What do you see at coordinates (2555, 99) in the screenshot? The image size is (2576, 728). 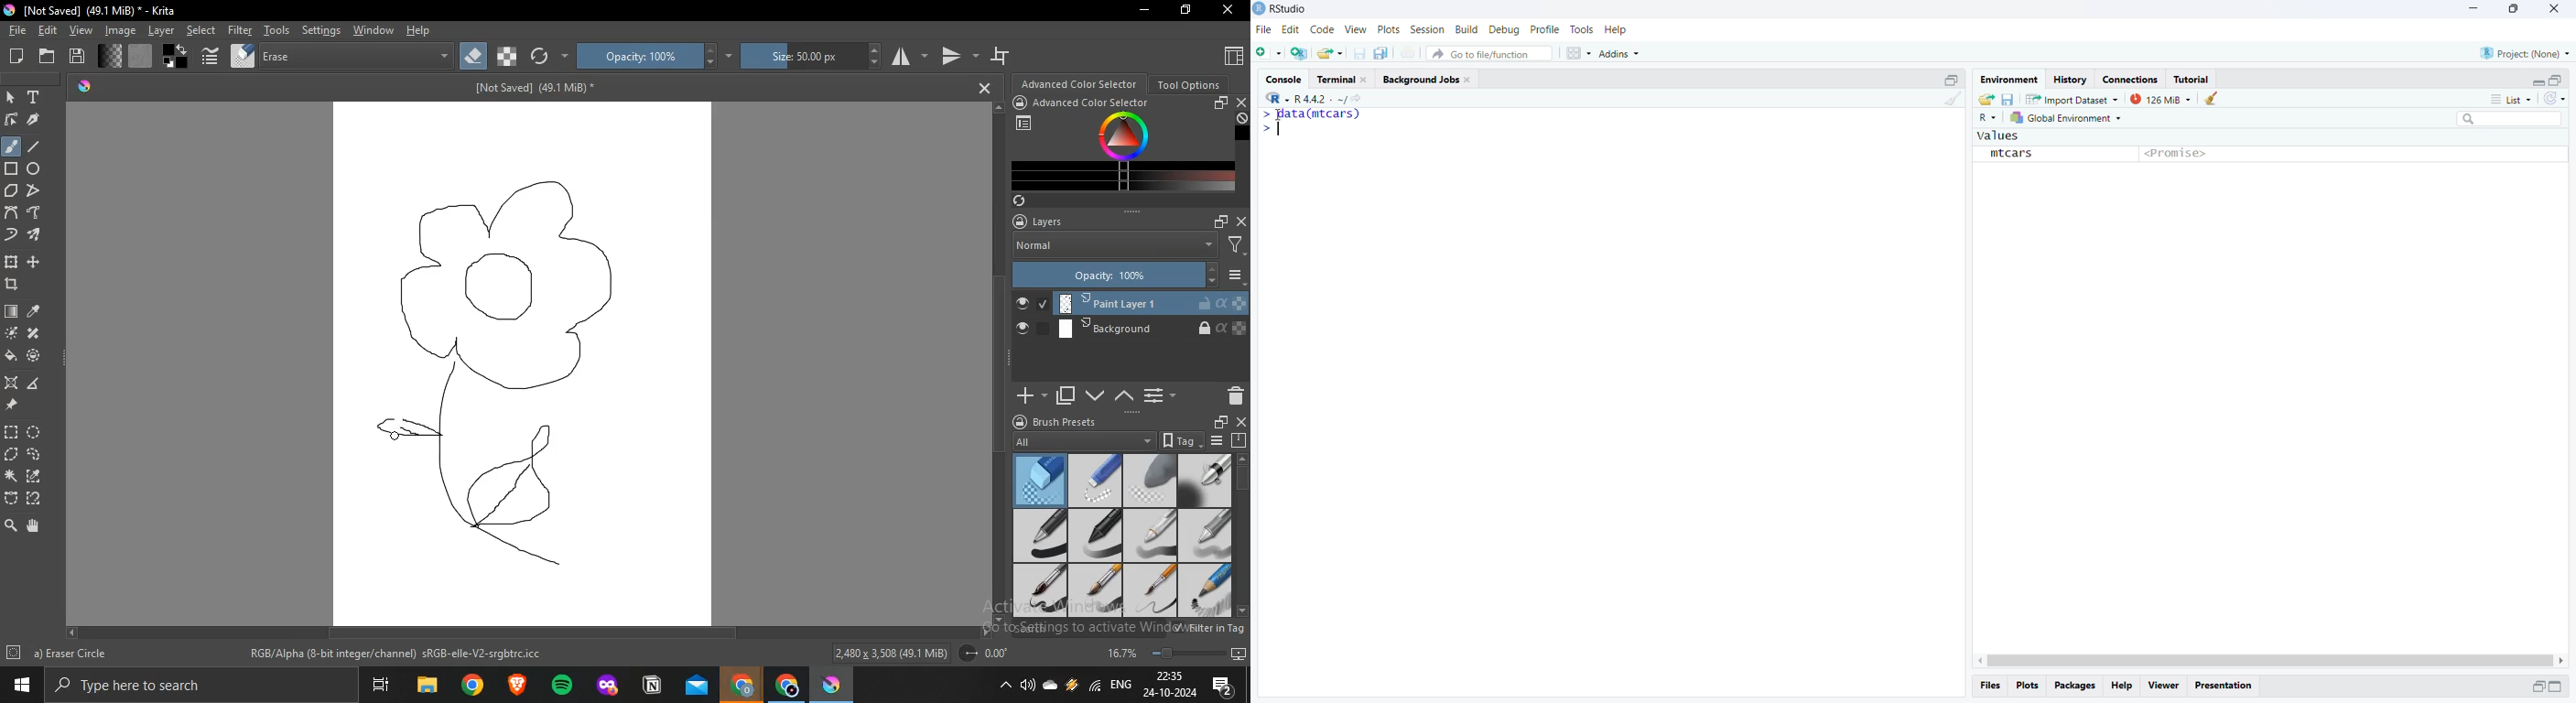 I see `refresh` at bounding box center [2555, 99].